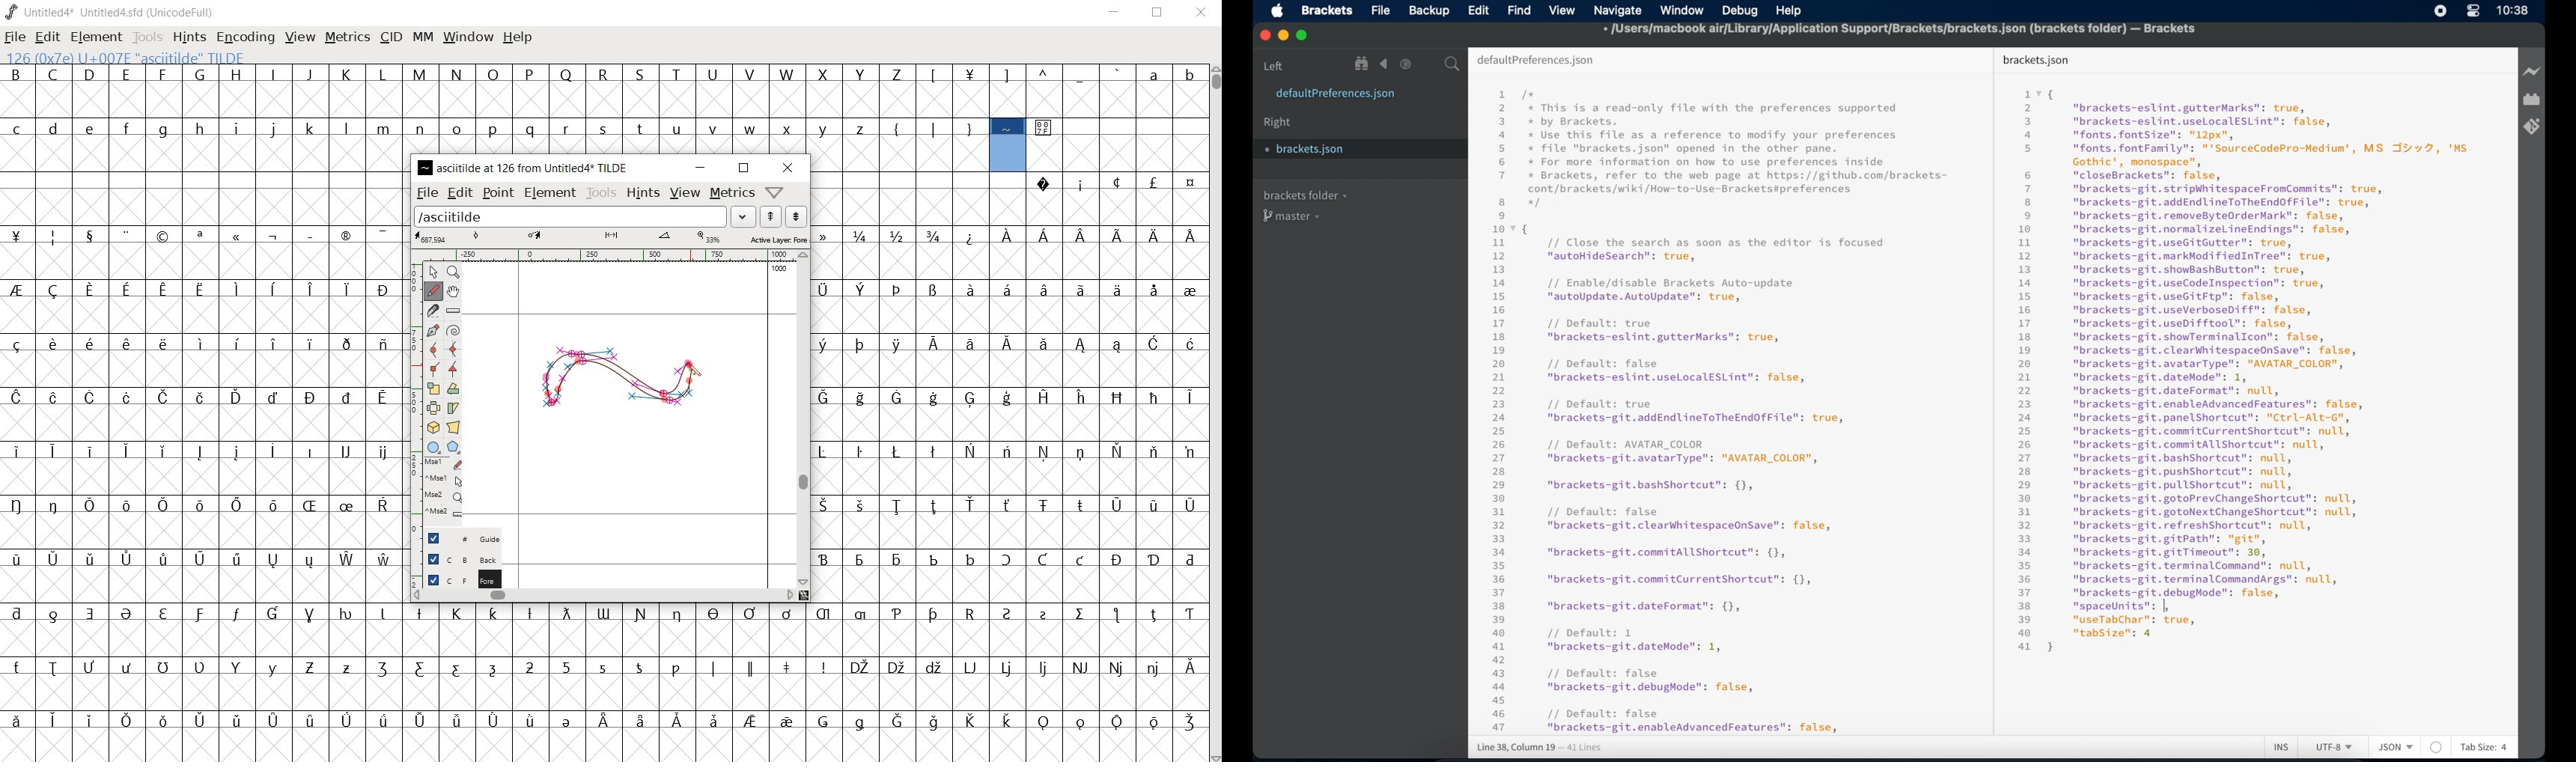 This screenshot has width=2576, height=784. Describe the element at coordinates (609, 238) in the screenshot. I see `active layer: FORE` at that location.